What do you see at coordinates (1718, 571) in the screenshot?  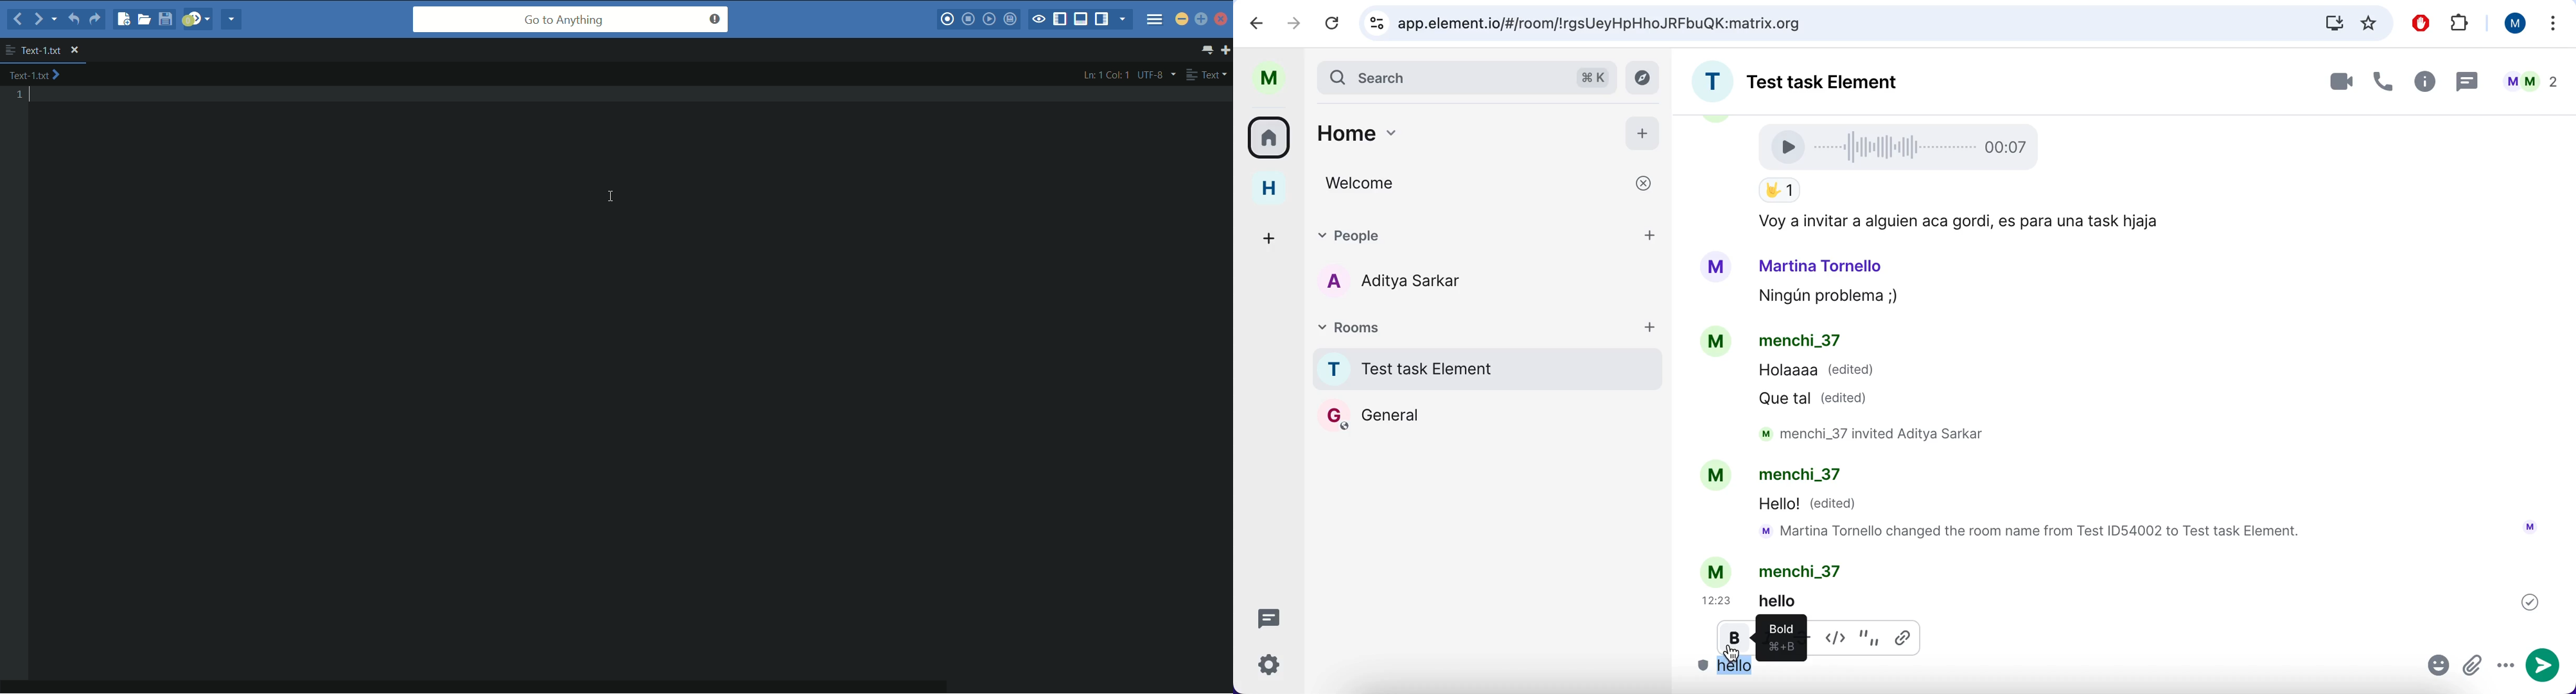 I see `Avatar` at bounding box center [1718, 571].